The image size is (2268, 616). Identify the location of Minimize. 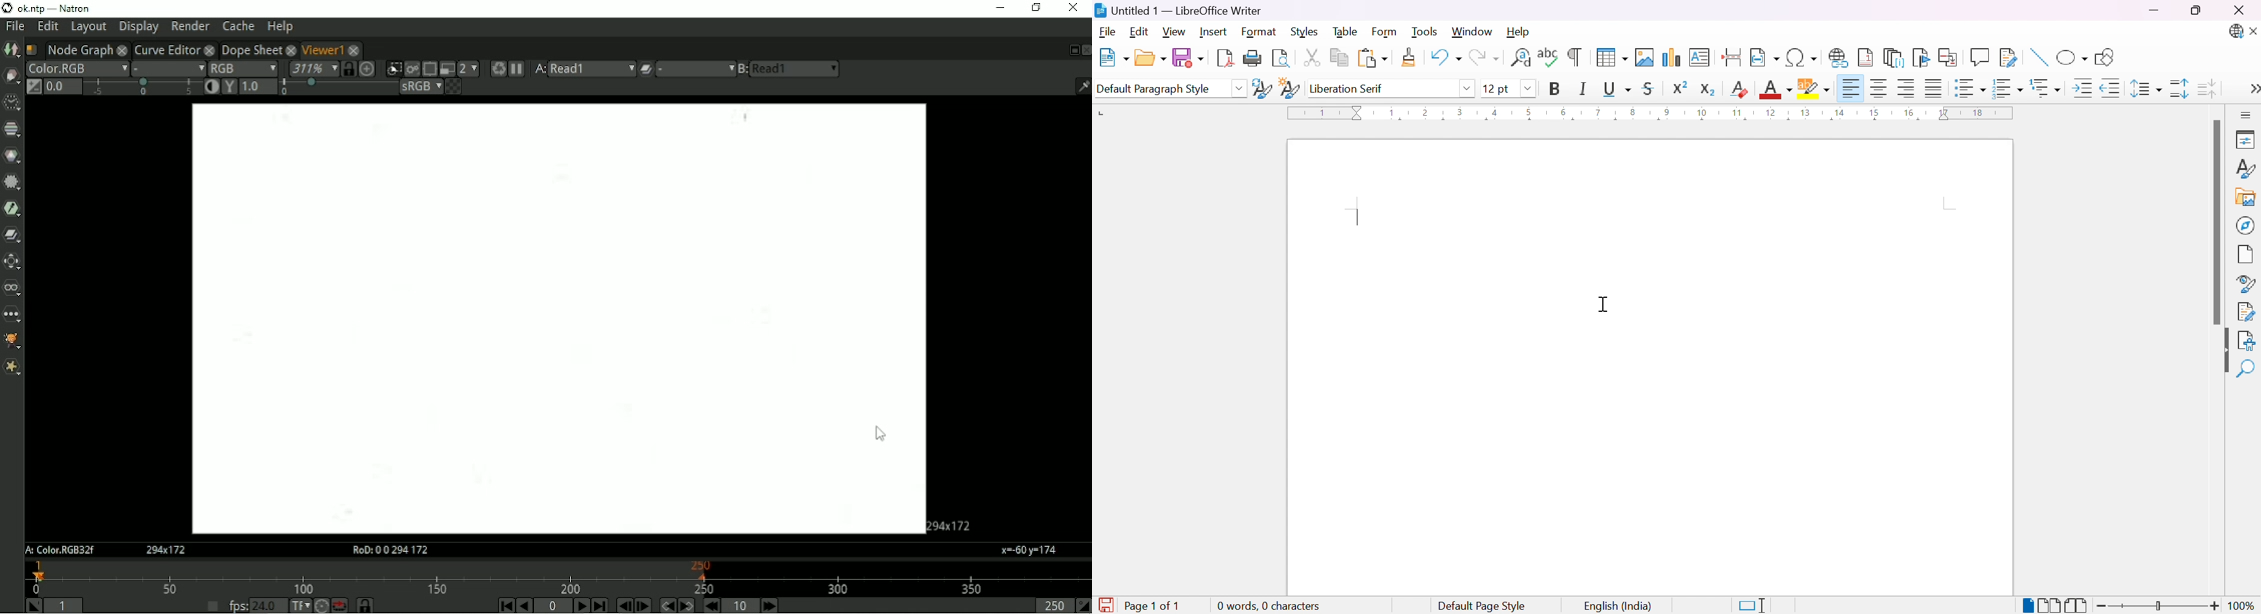
(2156, 10).